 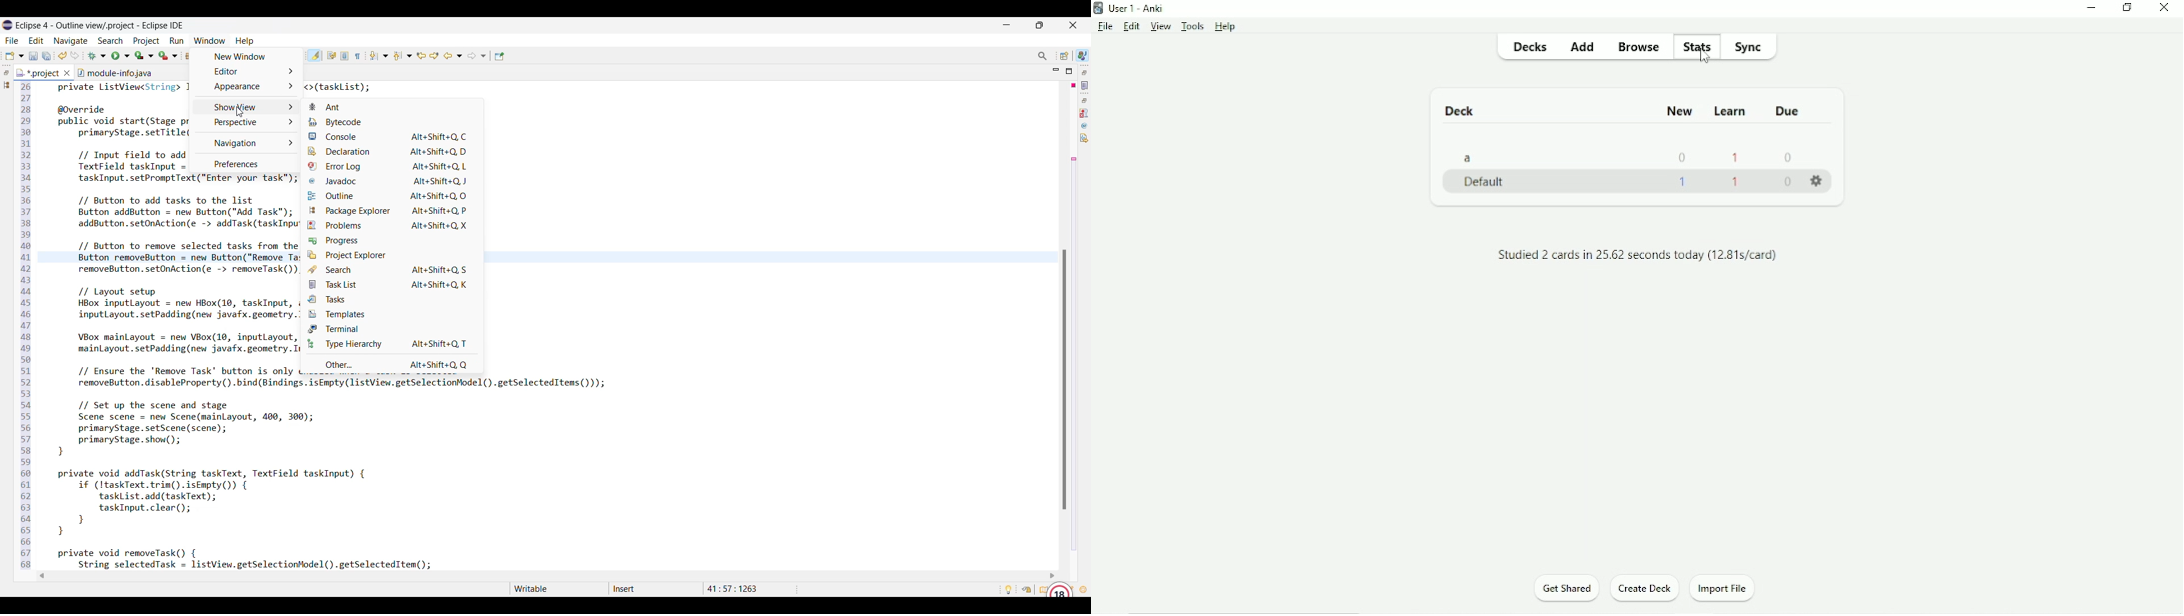 What do you see at coordinates (1746, 47) in the screenshot?
I see `Sync` at bounding box center [1746, 47].